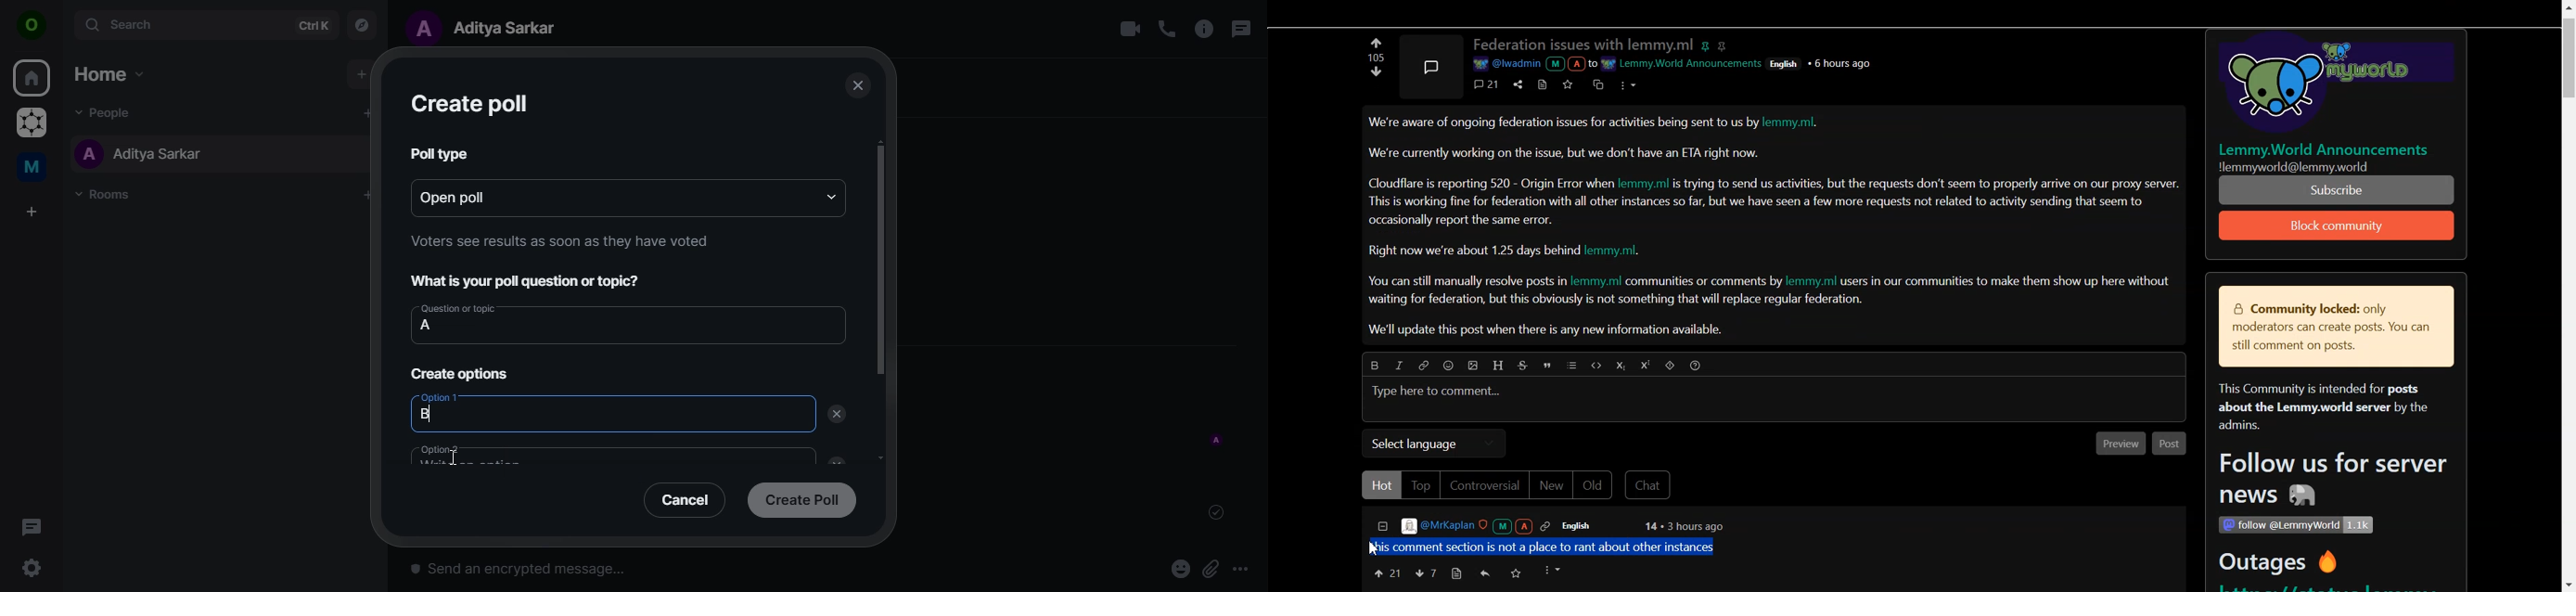 This screenshot has height=616, width=2576. I want to click on lemmy.ml, so click(1813, 281).